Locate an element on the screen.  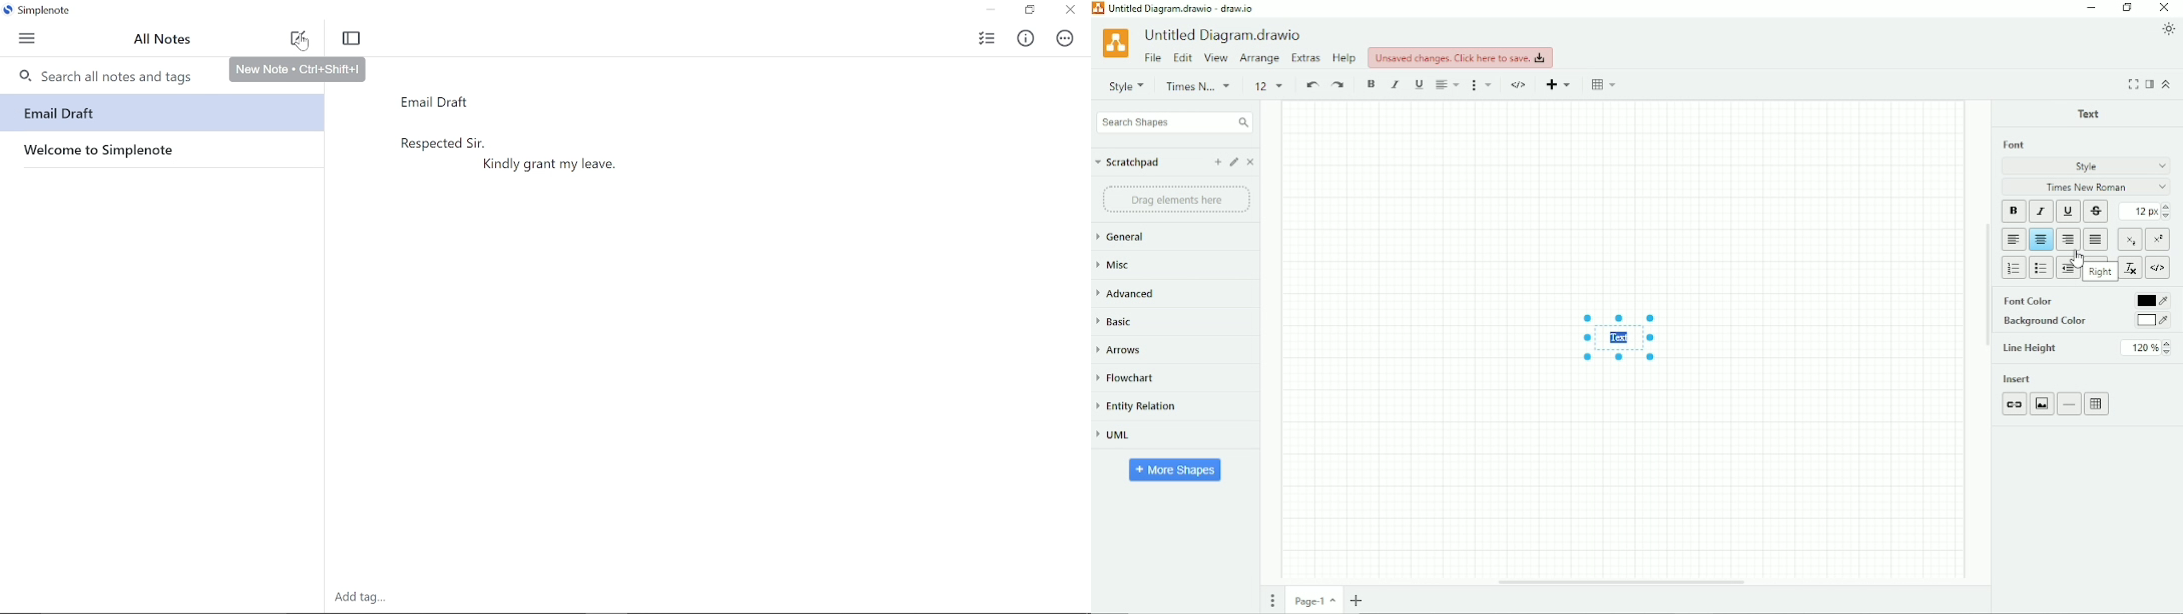
Cursor Position is located at coordinates (2079, 260).